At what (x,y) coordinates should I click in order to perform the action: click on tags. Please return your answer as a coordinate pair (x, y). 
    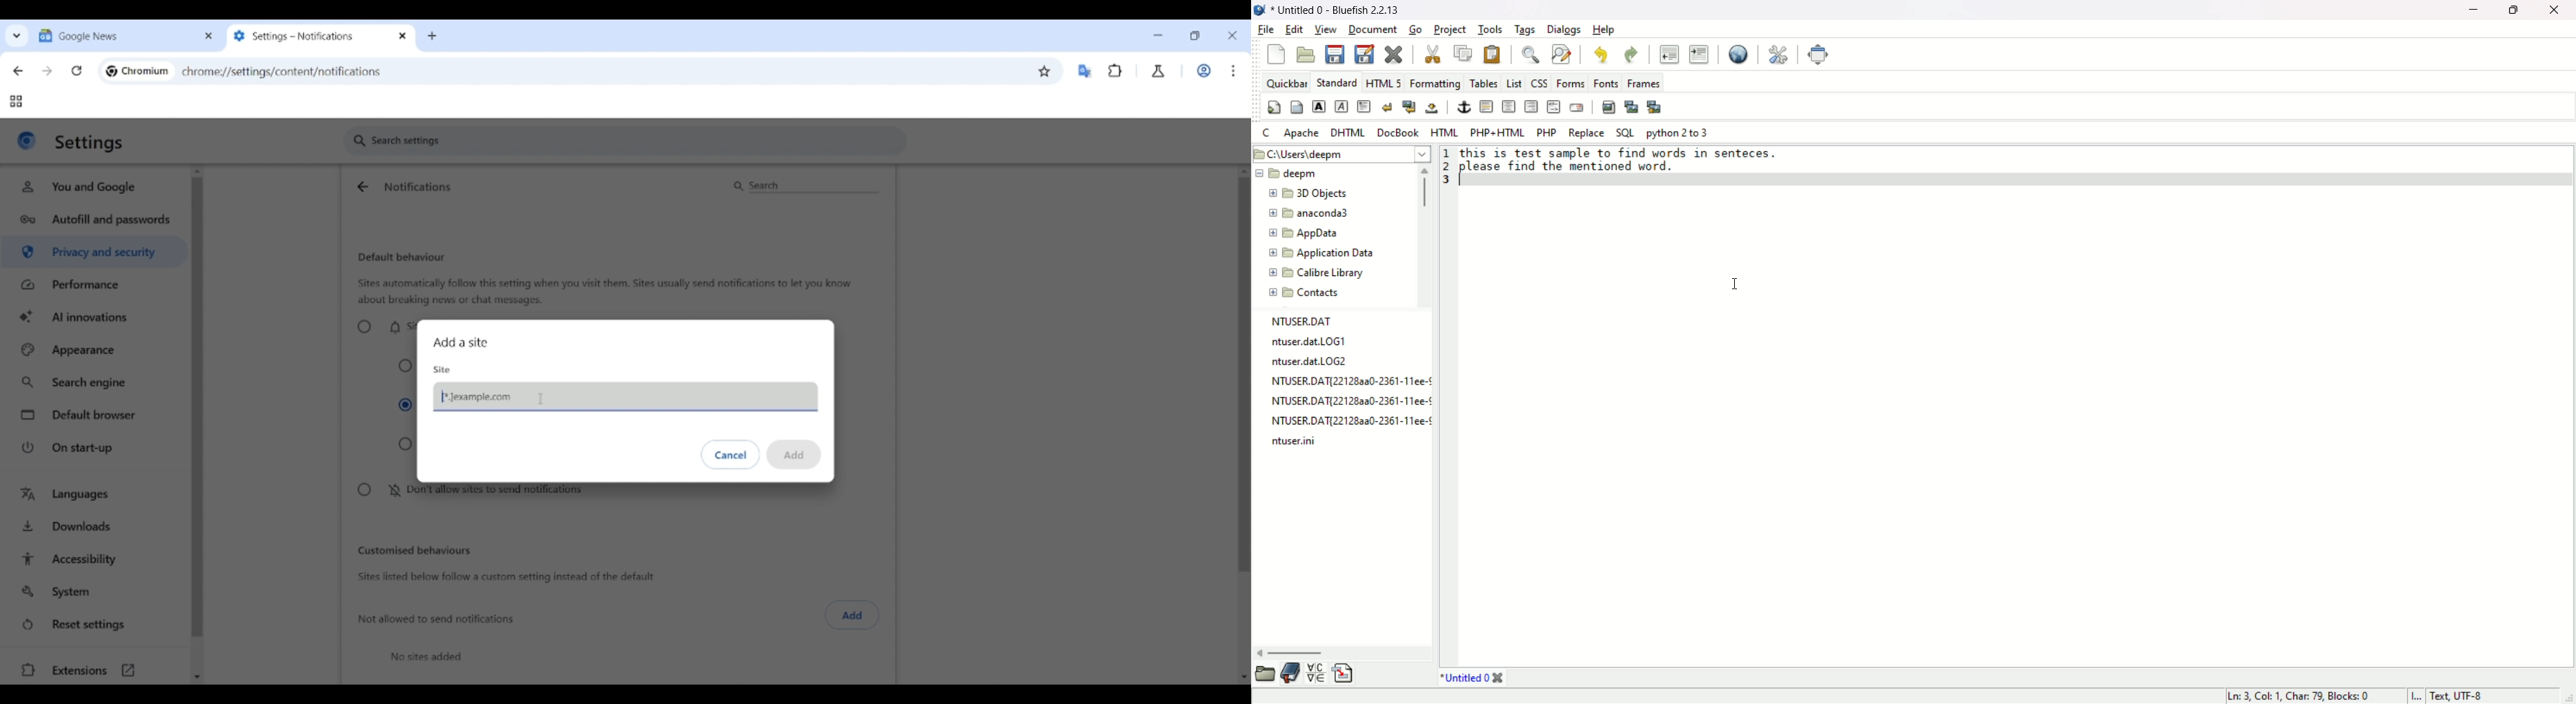
    Looking at the image, I should click on (1525, 30).